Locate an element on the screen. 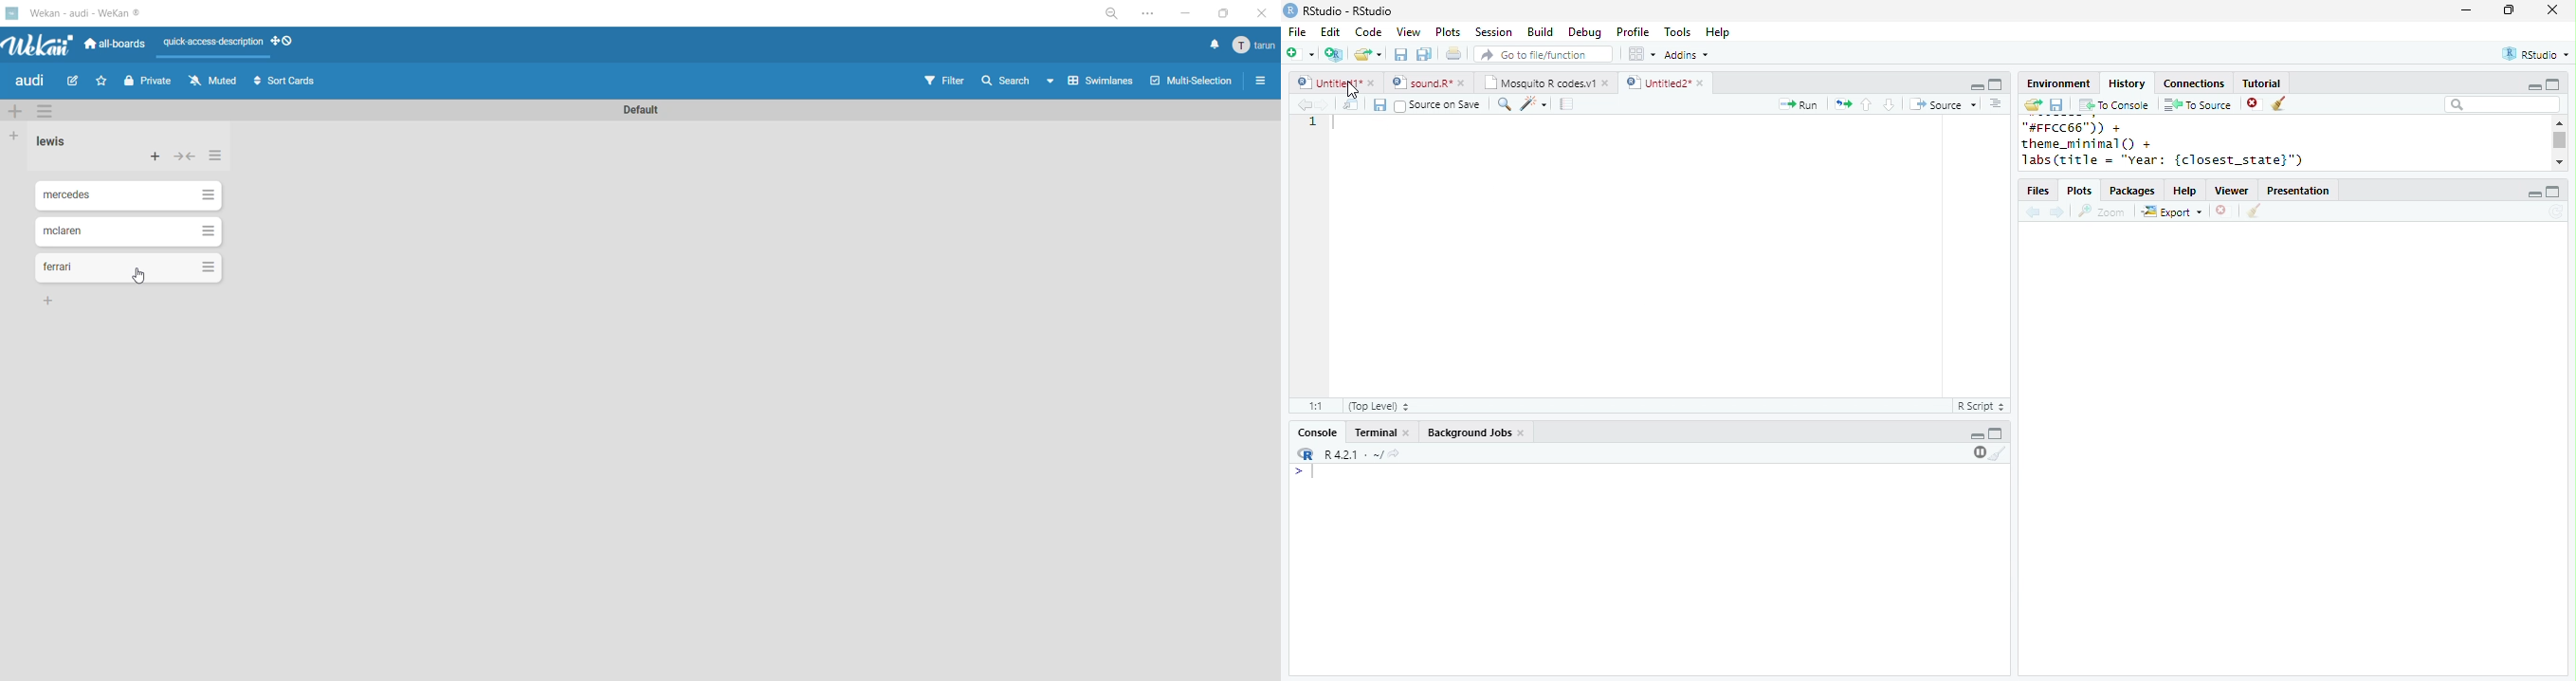  close is located at coordinates (1607, 83).